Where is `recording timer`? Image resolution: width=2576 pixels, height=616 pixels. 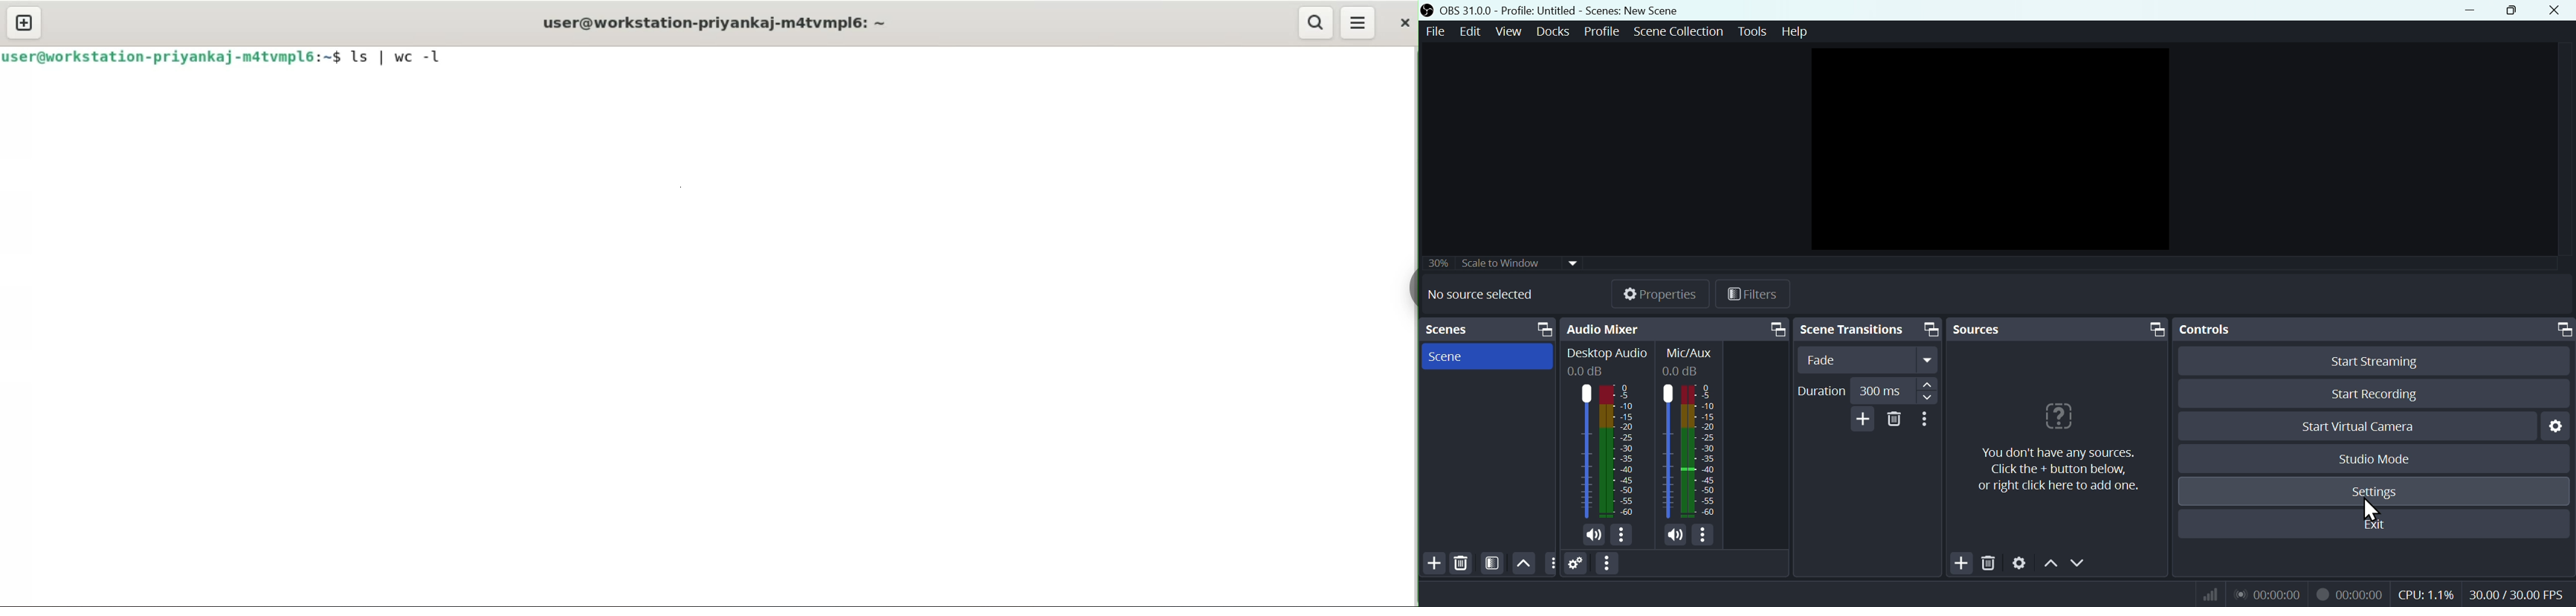 recording timer is located at coordinates (2348, 594).